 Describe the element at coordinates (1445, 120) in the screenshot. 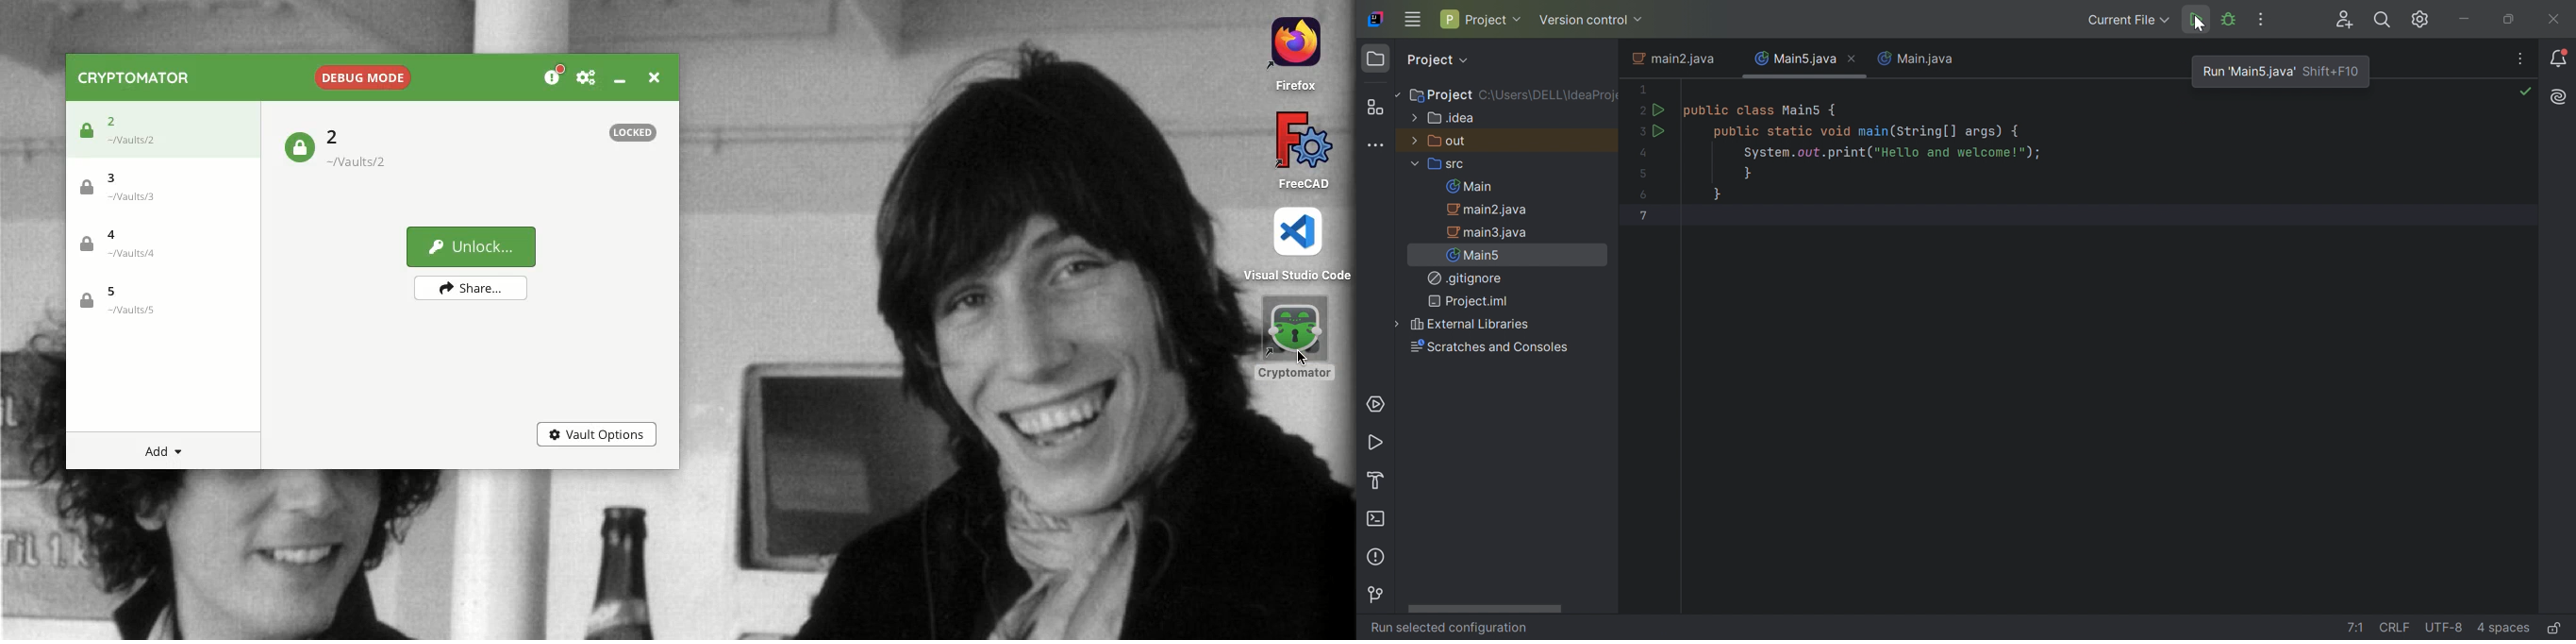

I see `.idea` at that location.